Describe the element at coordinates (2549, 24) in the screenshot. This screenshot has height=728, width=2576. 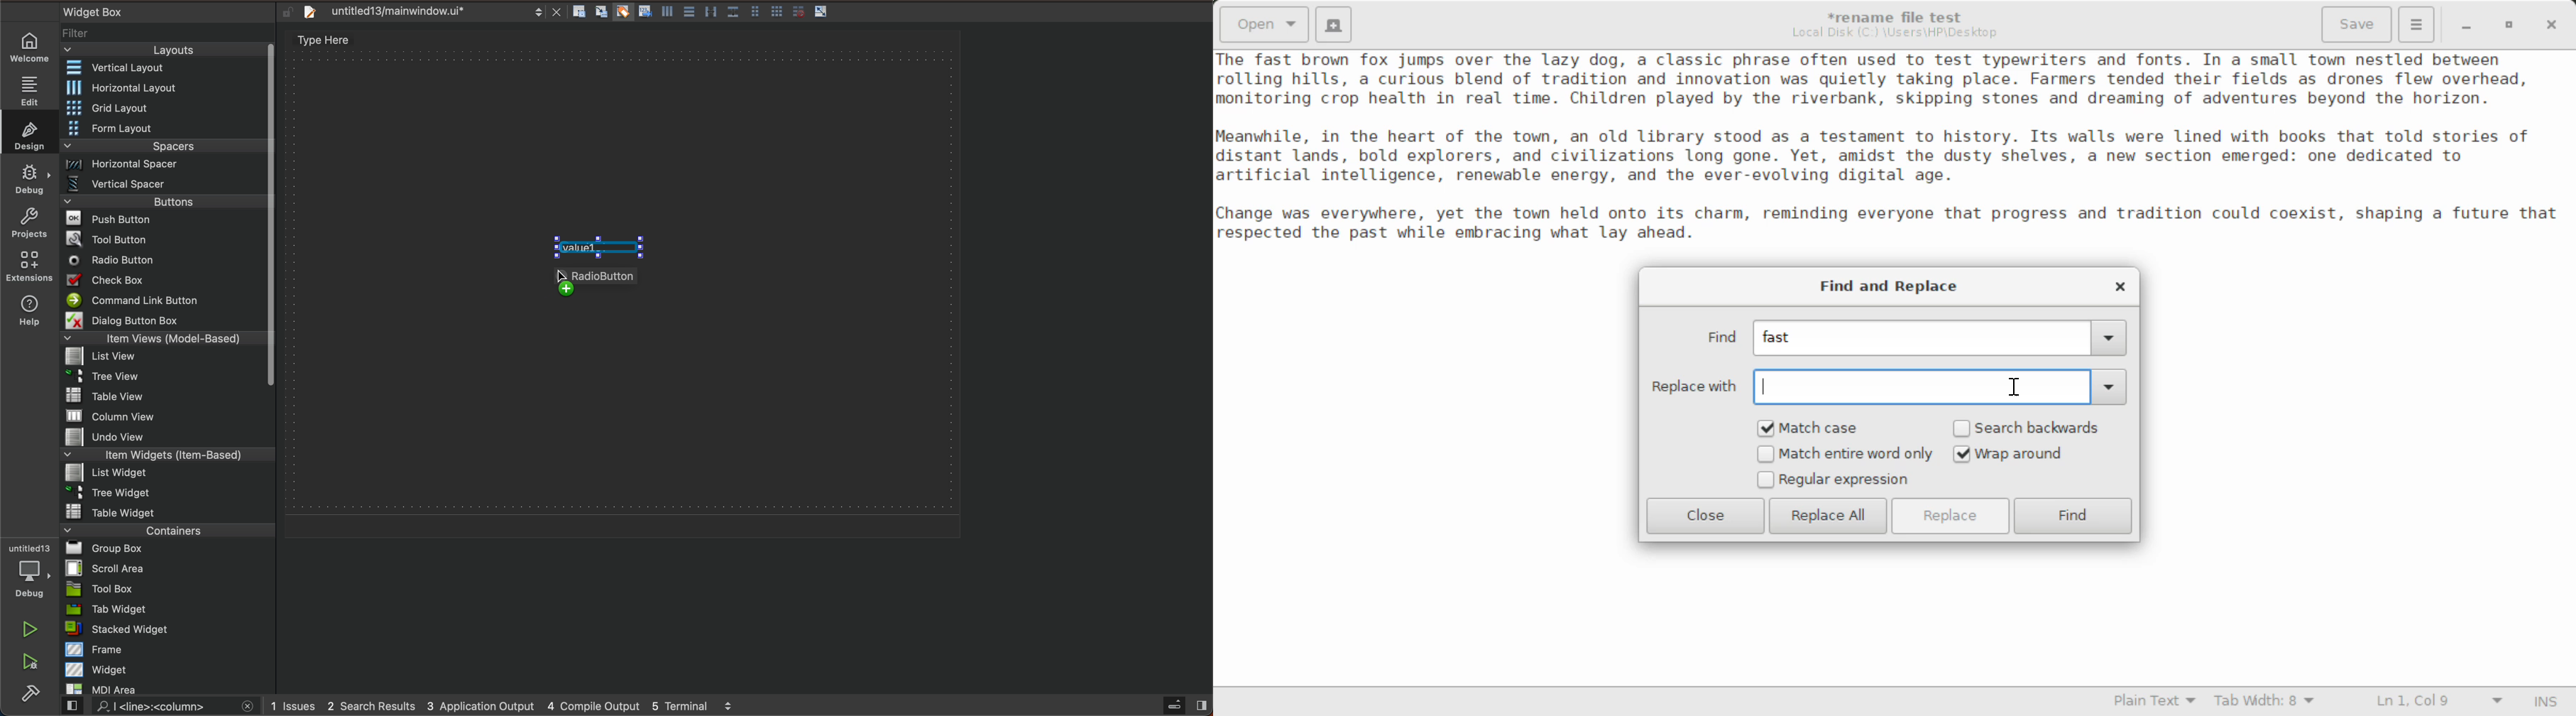
I see `Close Window` at that location.